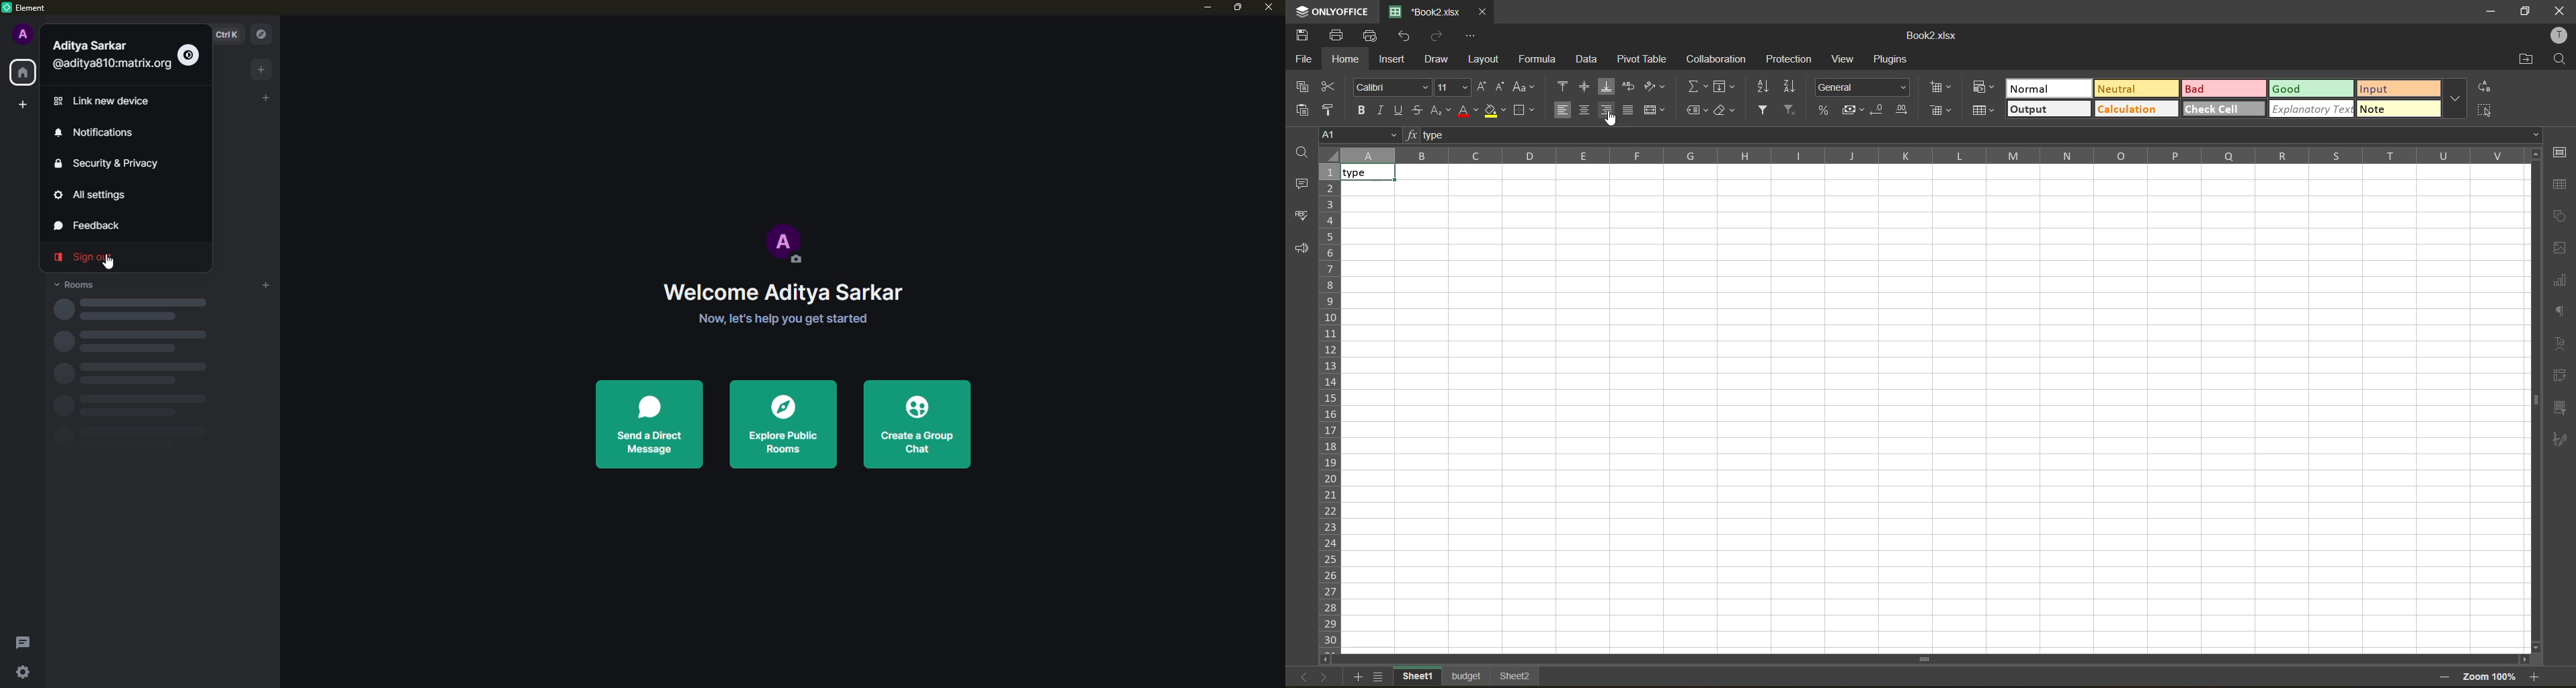 This screenshot has width=2576, height=700. I want to click on bad, so click(2224, 88).